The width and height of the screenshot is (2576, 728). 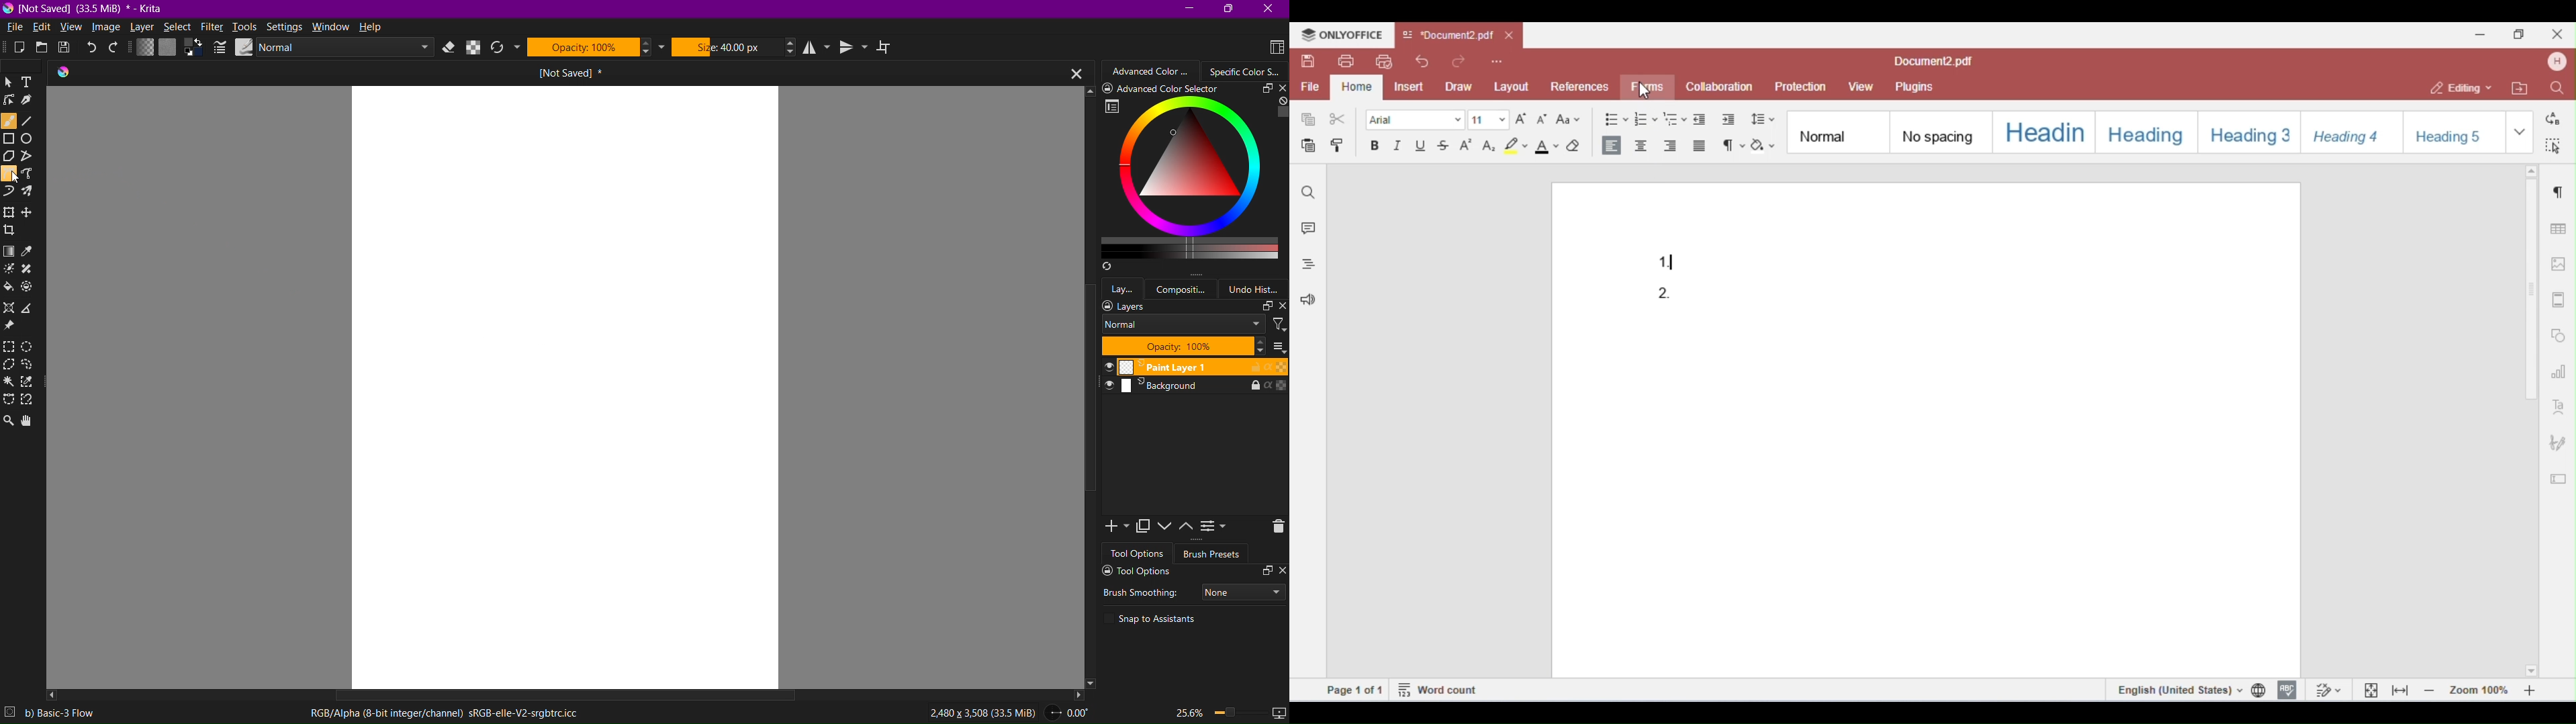 I want to click on Smart Patch Tool, so click(x=32, y=270).